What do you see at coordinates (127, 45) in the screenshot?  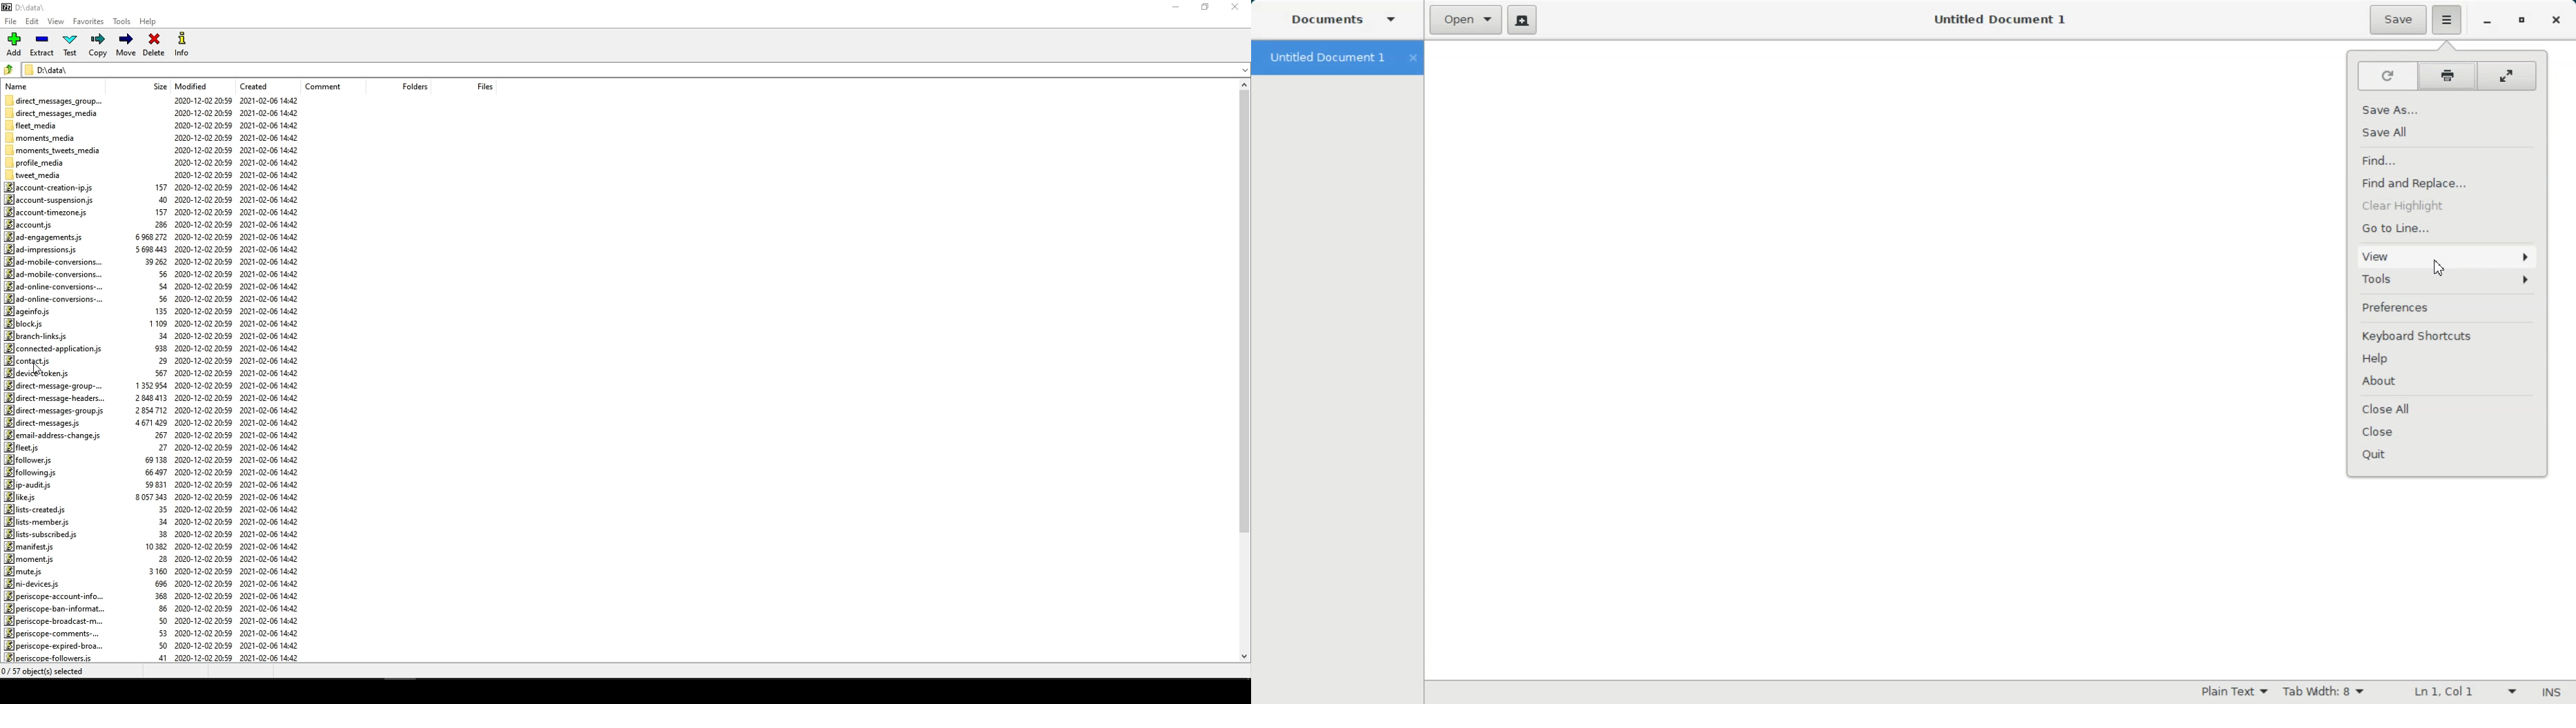 I see `Move` at bounding box center [127, 45].